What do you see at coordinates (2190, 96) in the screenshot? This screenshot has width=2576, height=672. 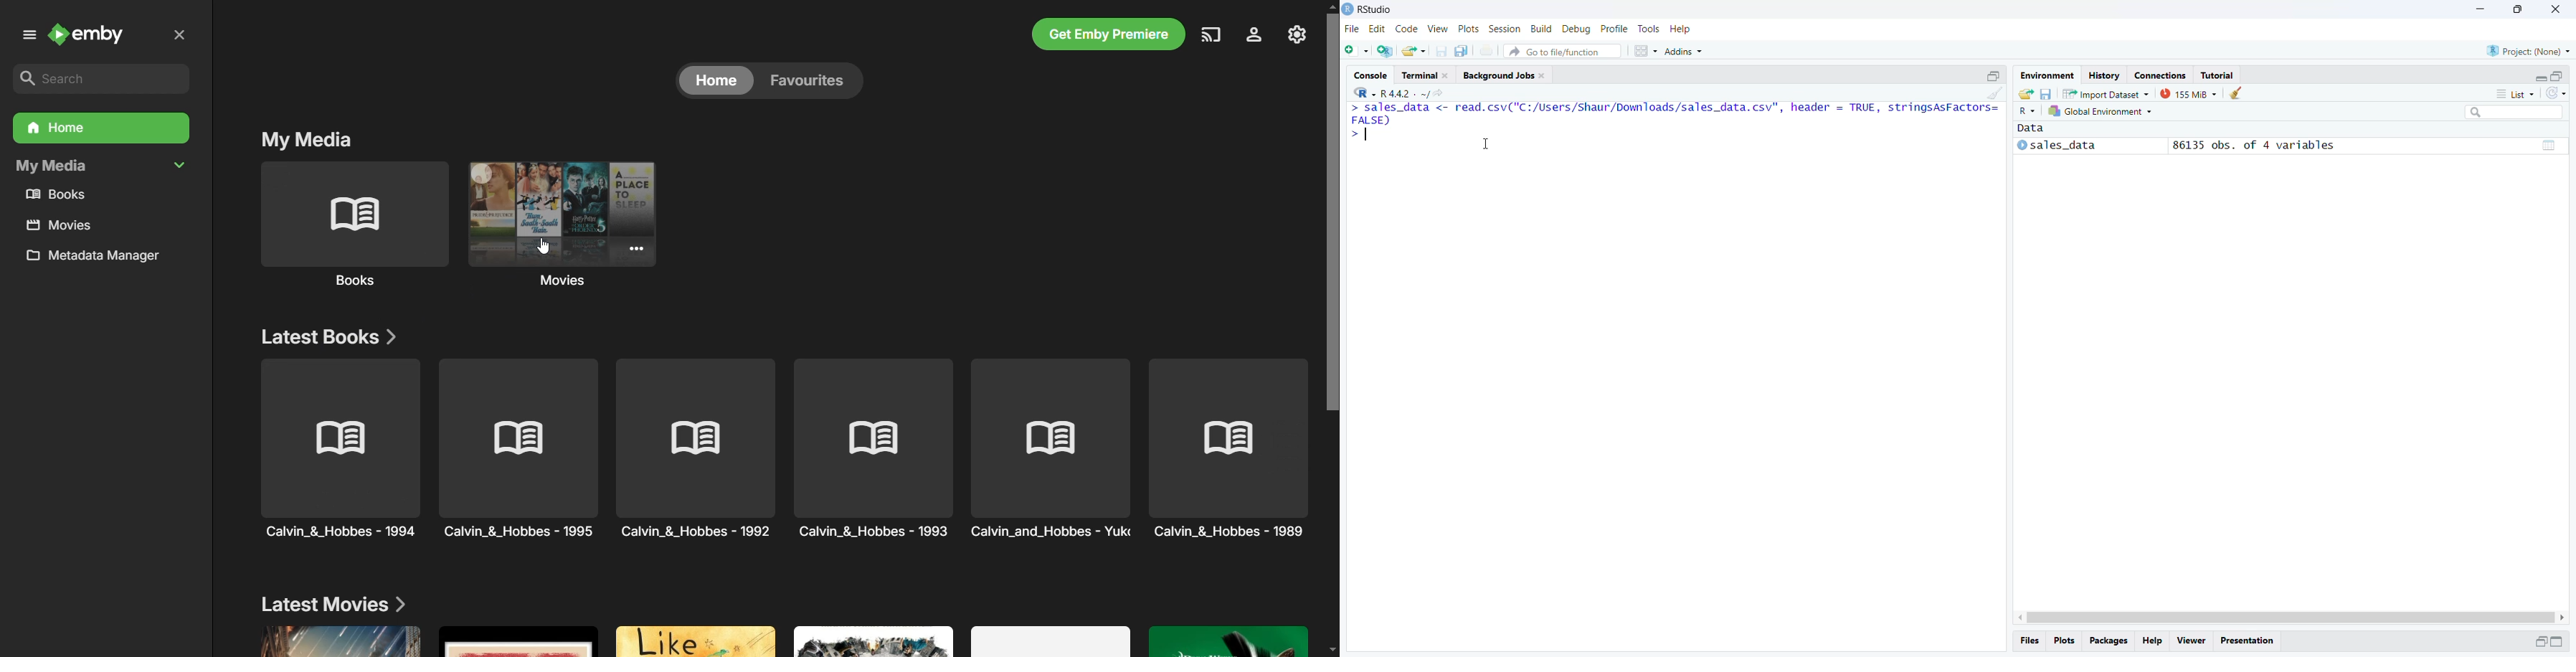 I see `133  MB used by R session` at bounding box center [2190, 96].